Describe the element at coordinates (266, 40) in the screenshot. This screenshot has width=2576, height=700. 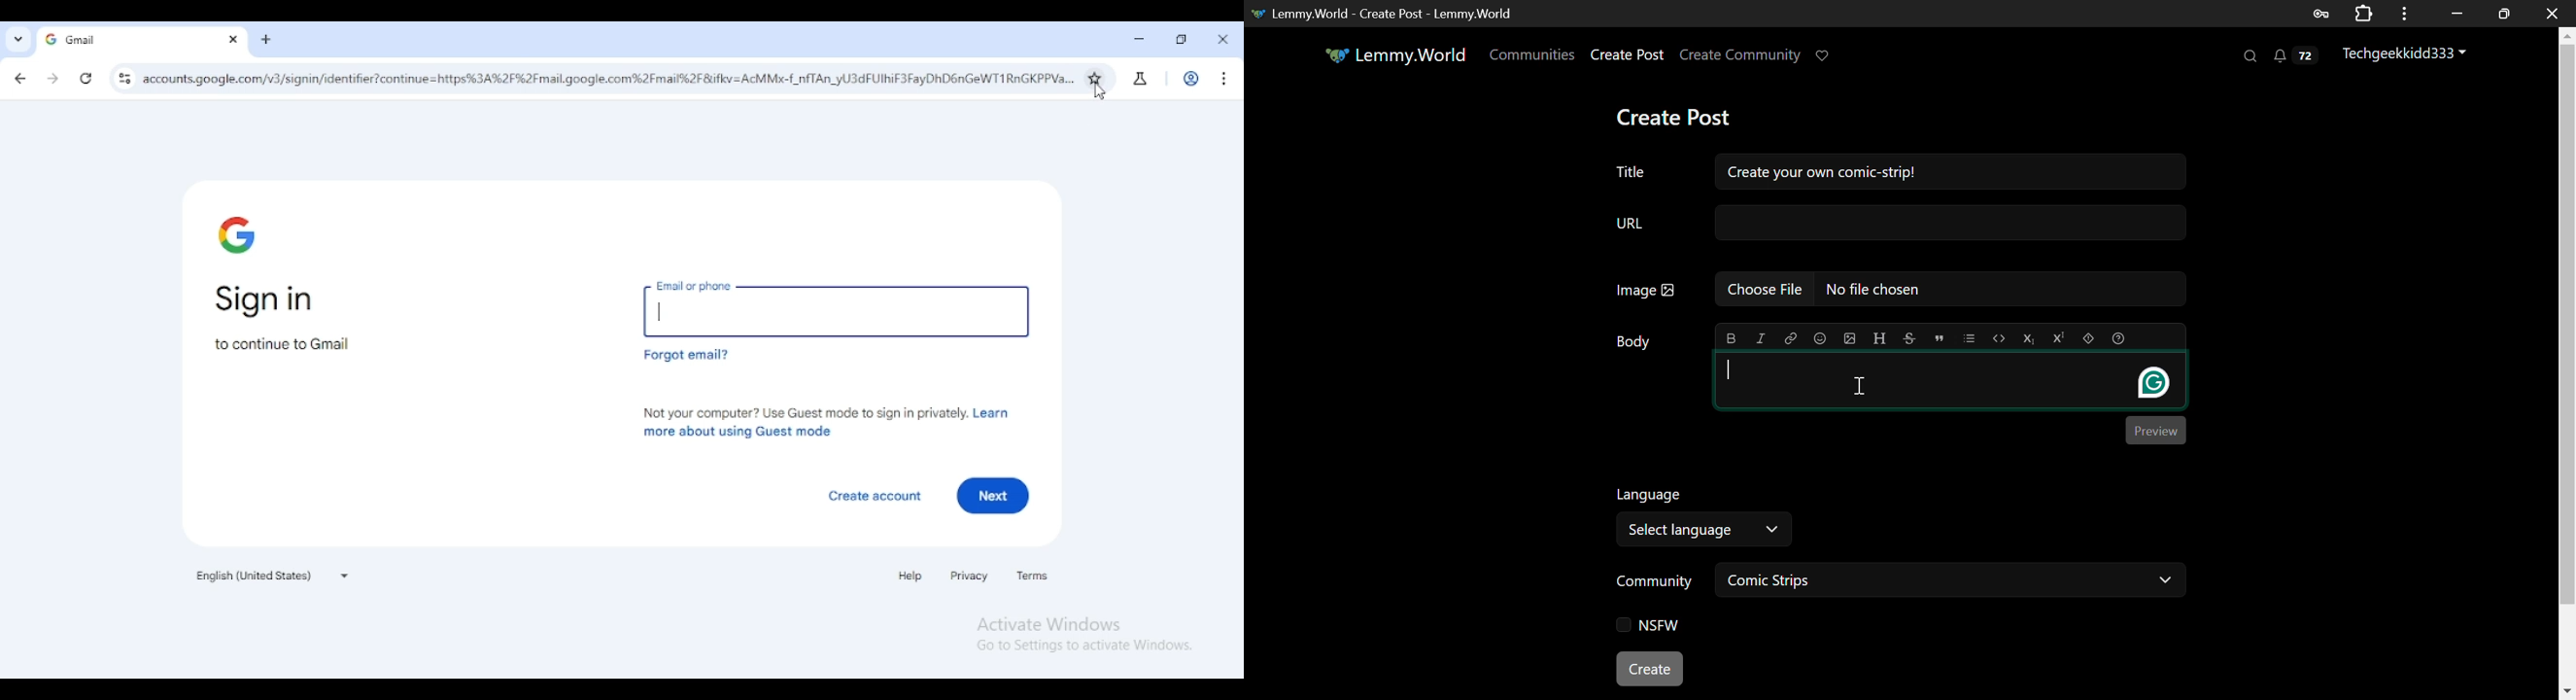
I see `new tab` at that location.